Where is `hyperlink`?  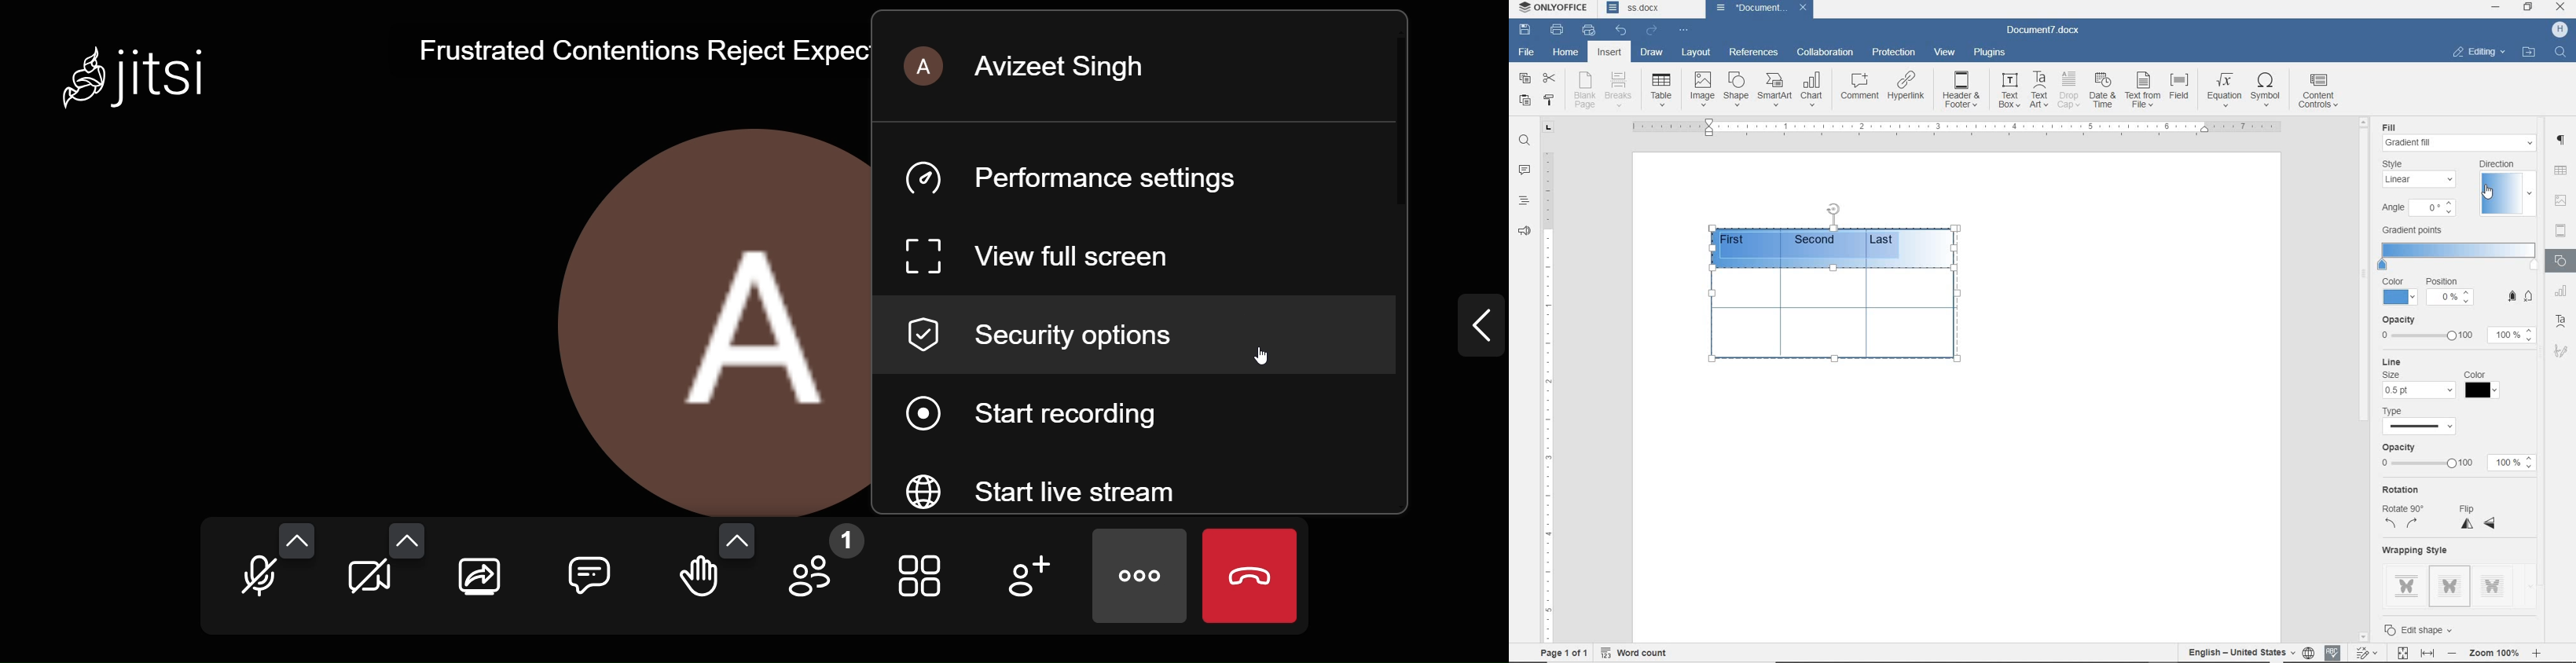 hyperlink is located at coordinates (1908, 88).